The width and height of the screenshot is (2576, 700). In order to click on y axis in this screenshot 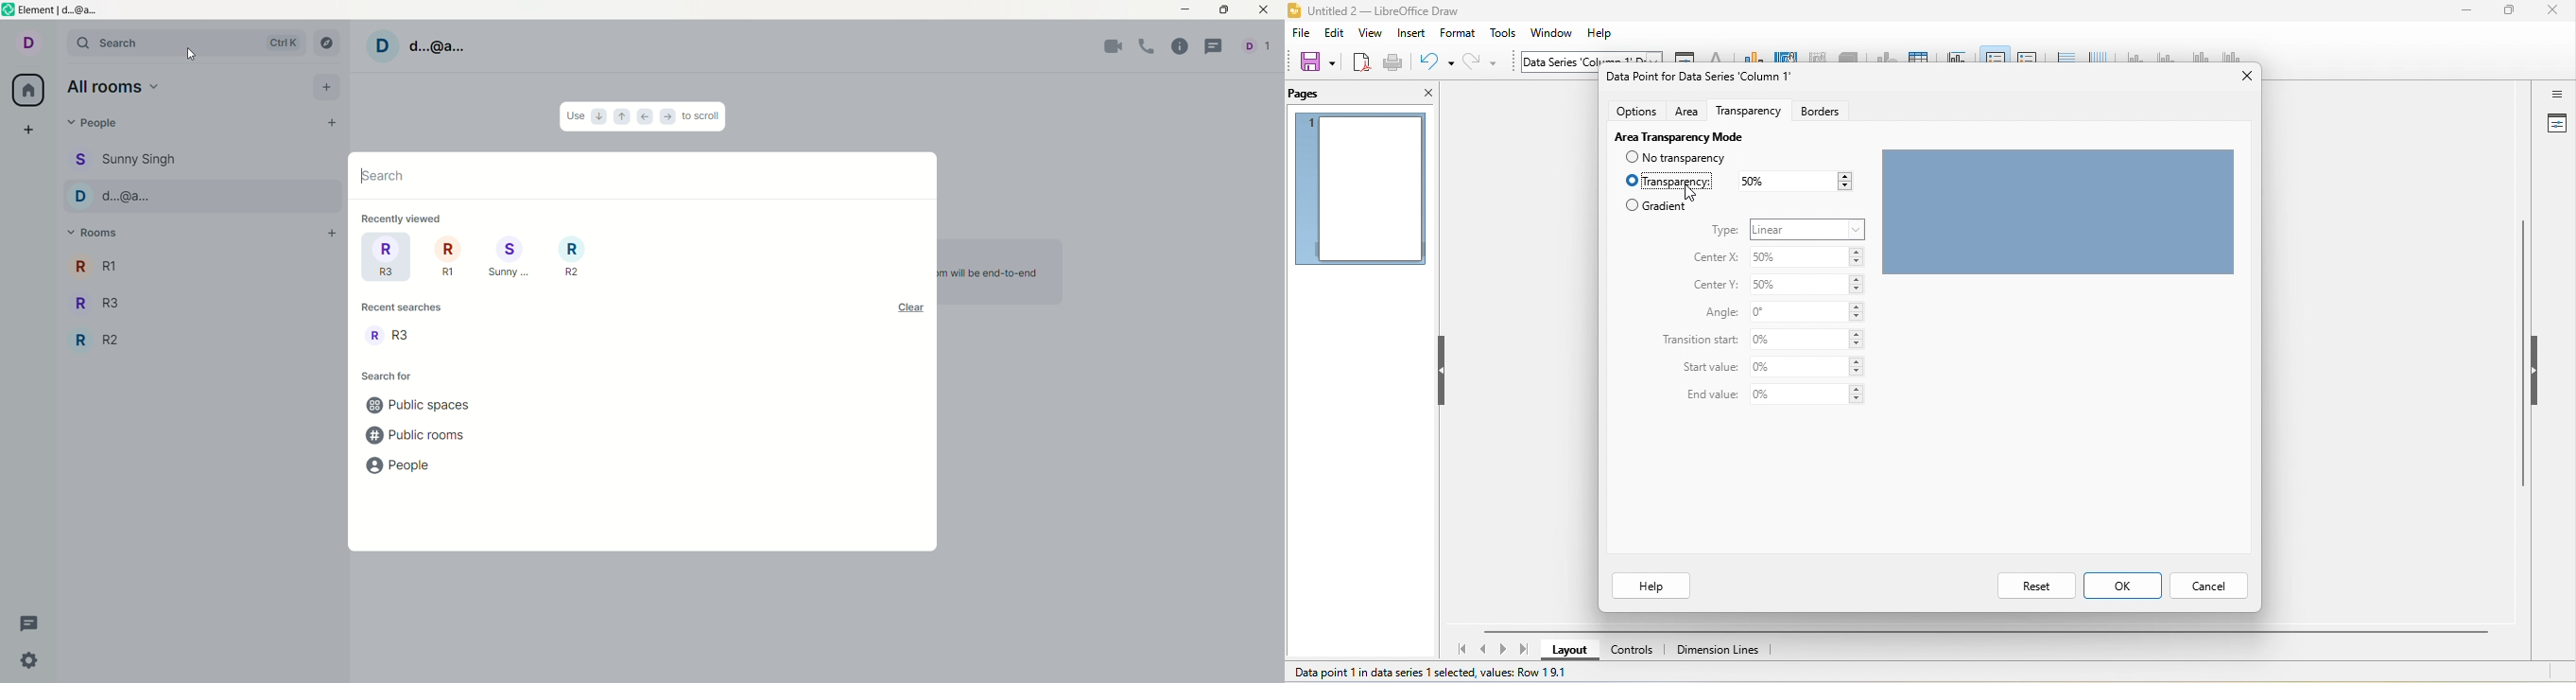, I will do `click(2164, 56)`.